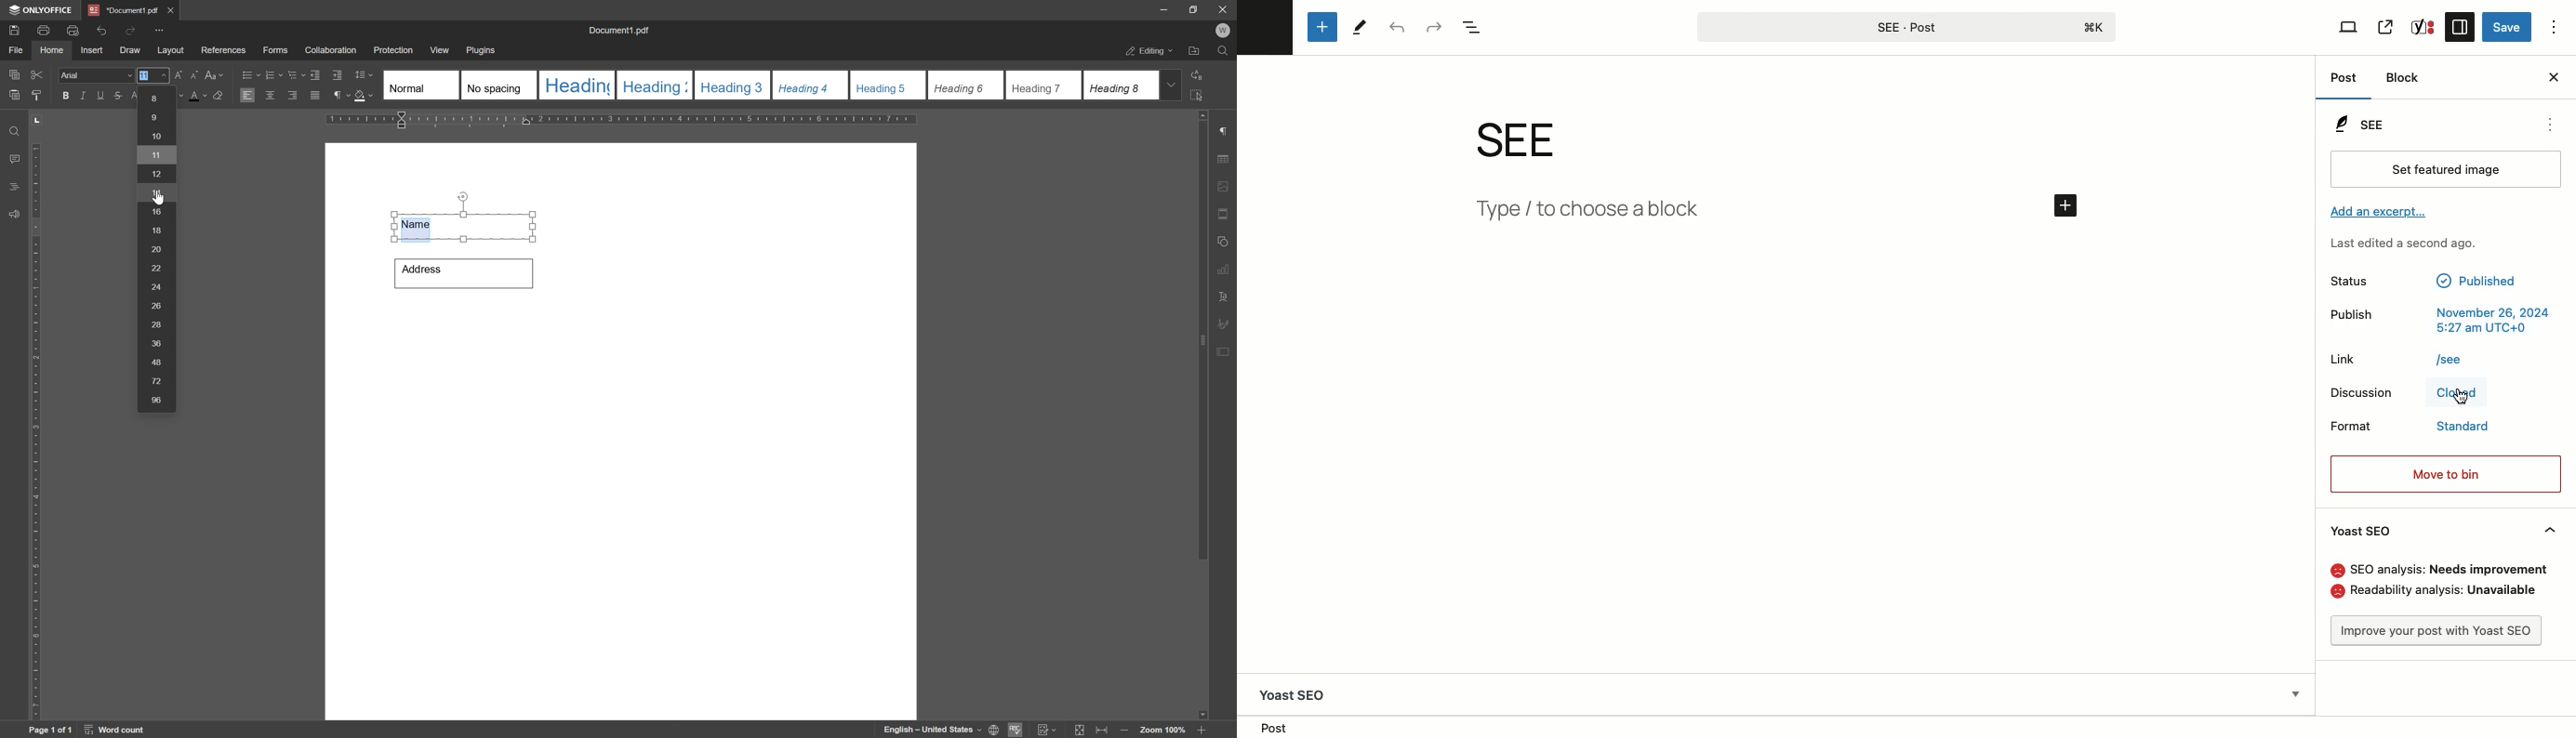 This screenshot has width=2576, height=756. What do you see at coordinates (363, 97) in the screenshot?
I see `shading` at bounding box center [363, 97].